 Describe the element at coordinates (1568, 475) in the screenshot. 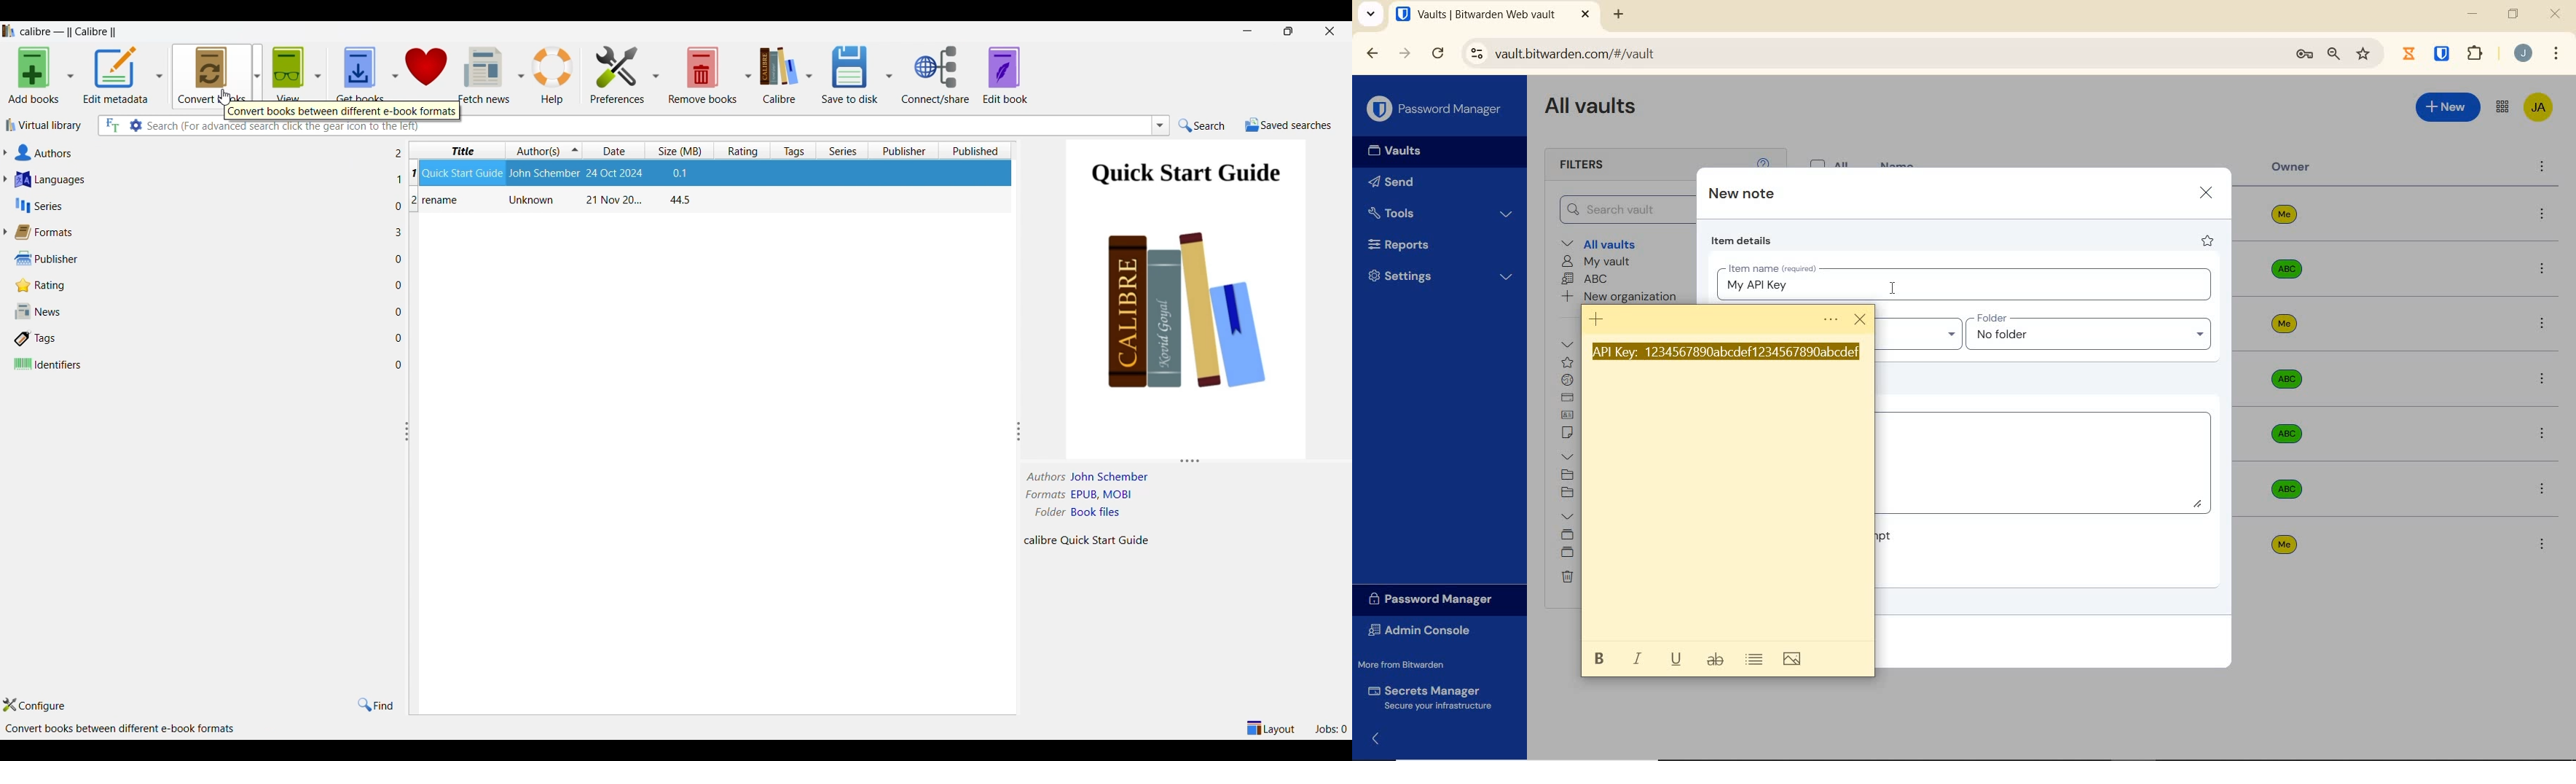

I see `SOCIAL MEDIA` at that location.